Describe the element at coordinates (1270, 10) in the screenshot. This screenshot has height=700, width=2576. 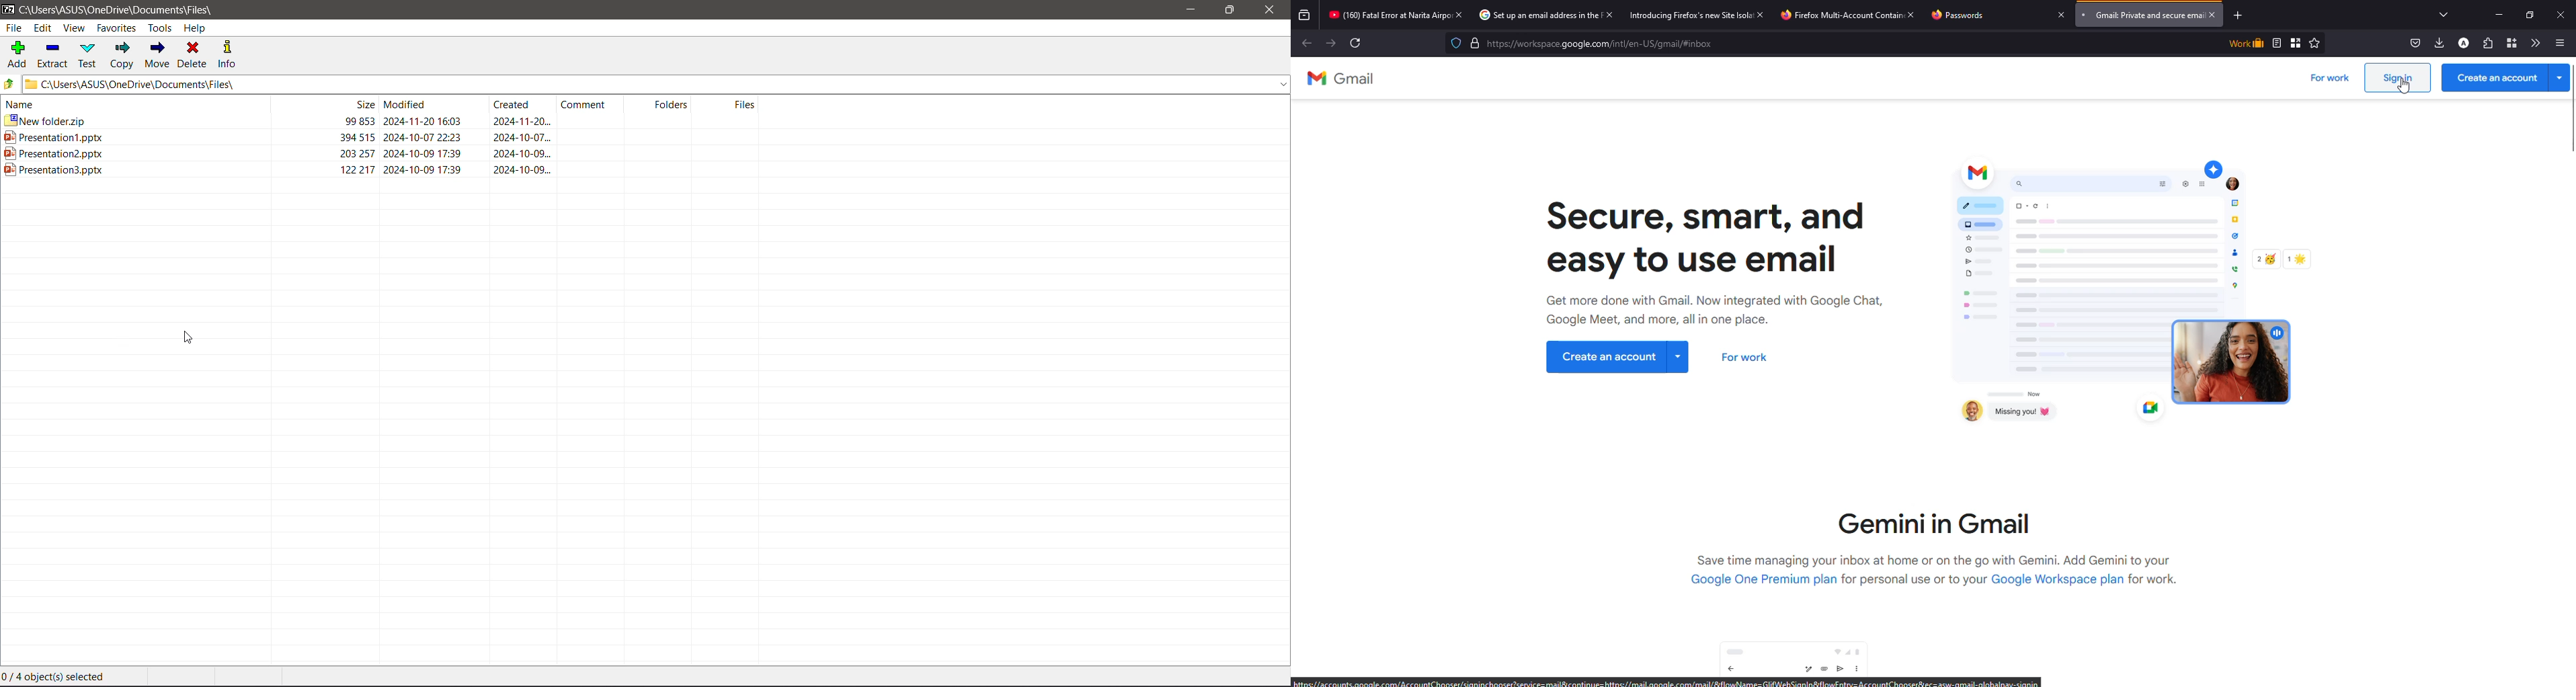
I see `Close` at that location.